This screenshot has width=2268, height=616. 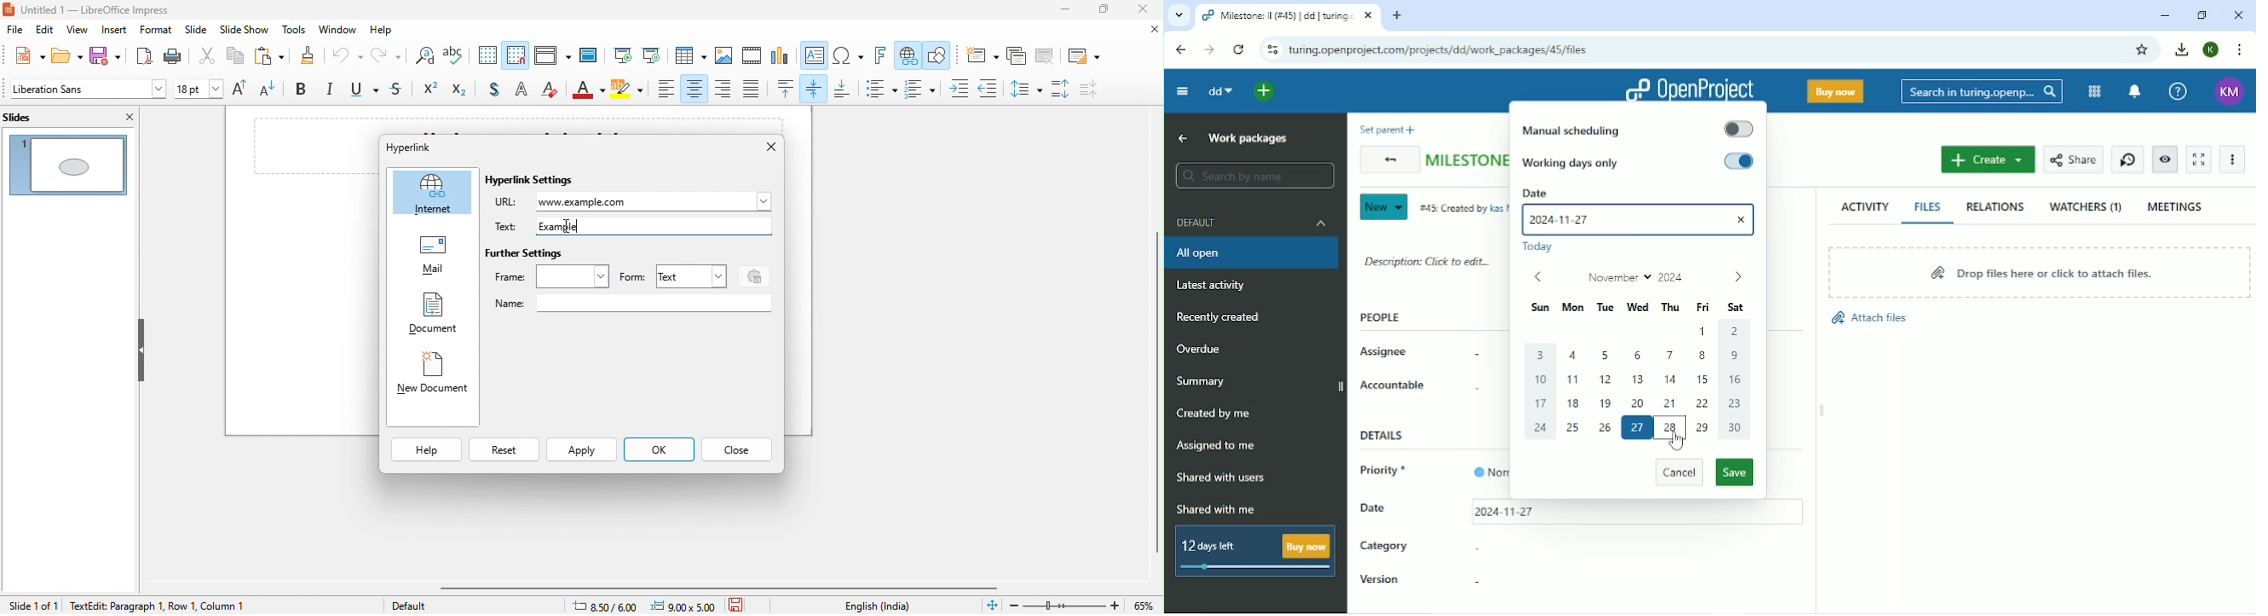 What do you see at coordinates (582, 451) in the screenshot?
I see `apply` at bounding box center [582, 451].